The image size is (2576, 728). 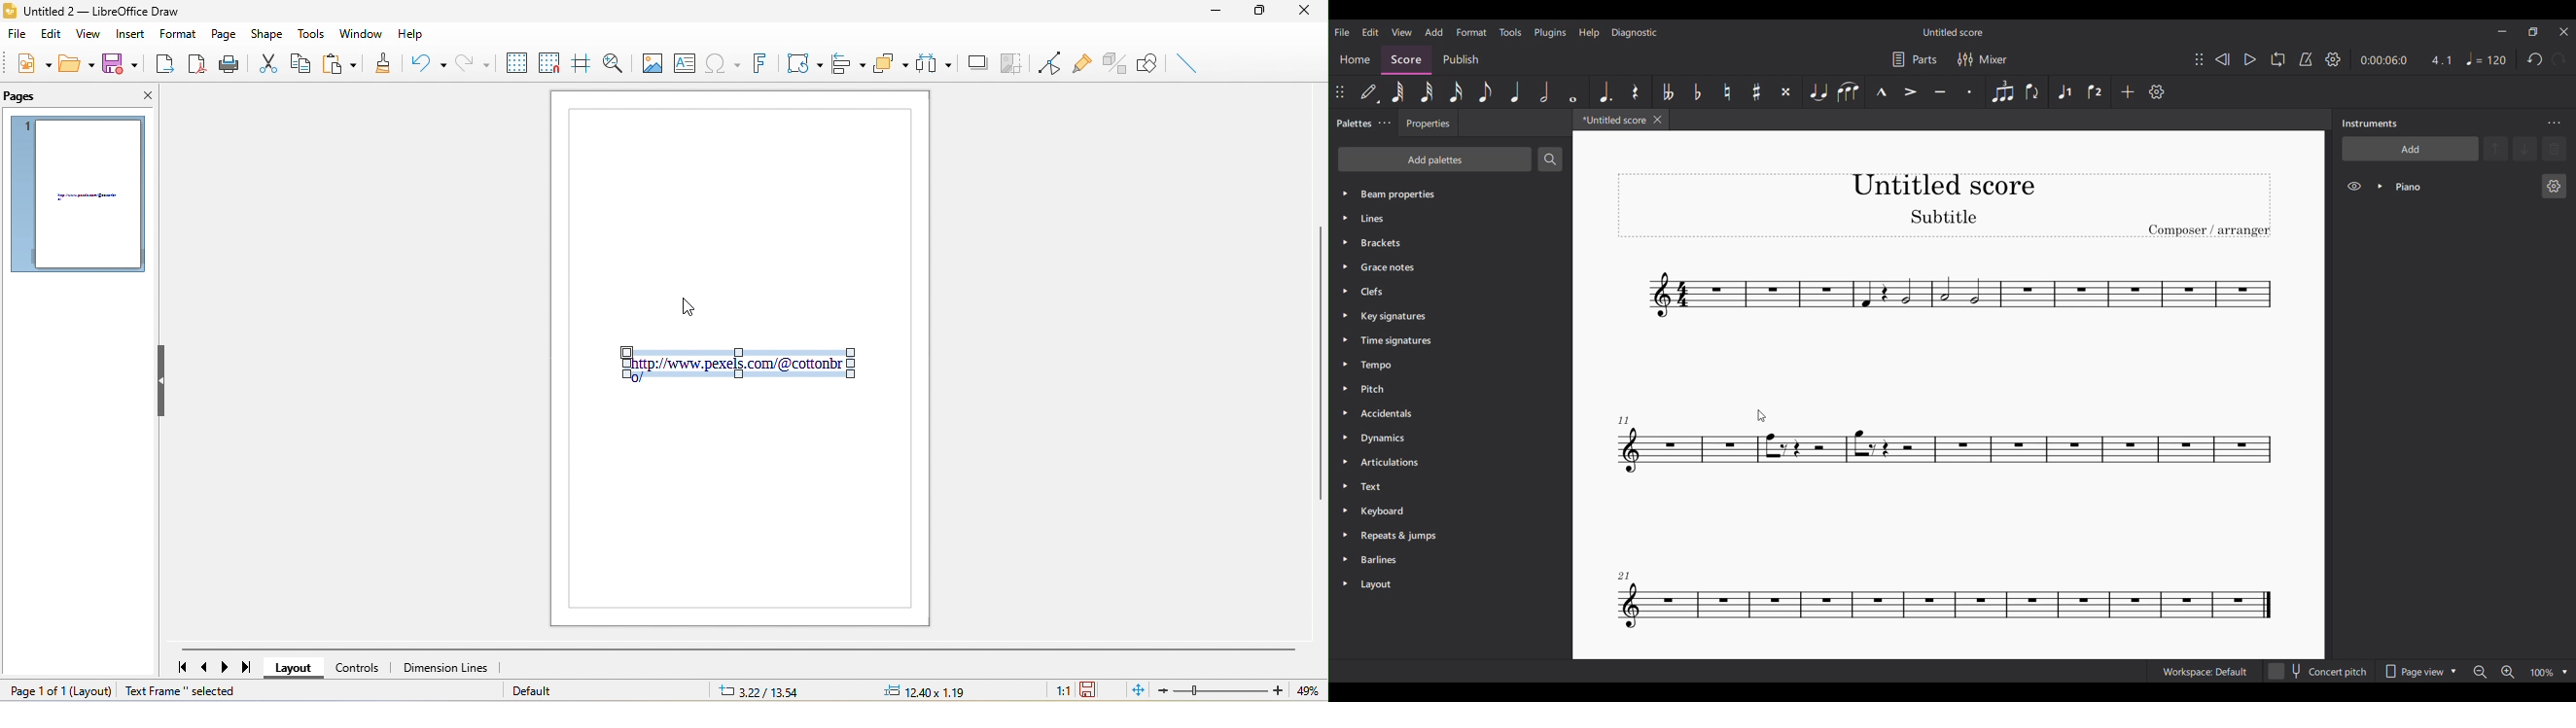 I want to click on Current instrument, so click(x=2463, y=187).